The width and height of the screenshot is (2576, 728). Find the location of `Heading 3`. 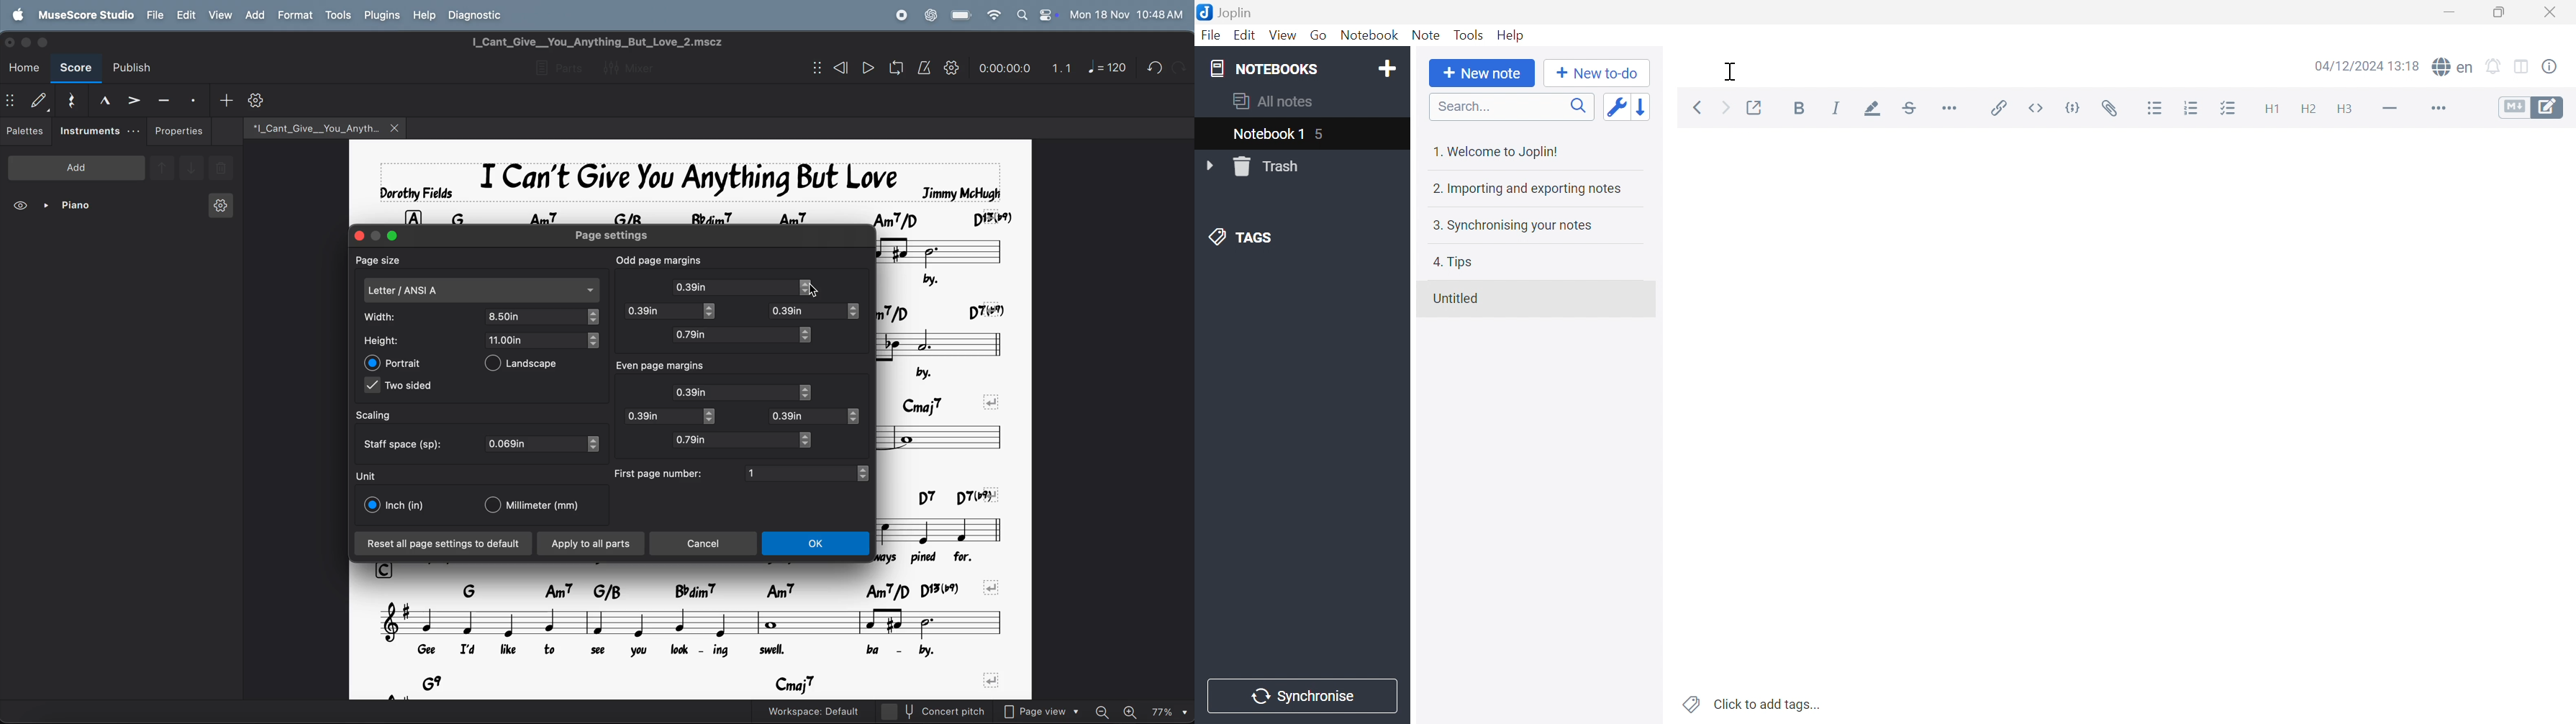

Heading 3 is located at coordinates (2344, 109).